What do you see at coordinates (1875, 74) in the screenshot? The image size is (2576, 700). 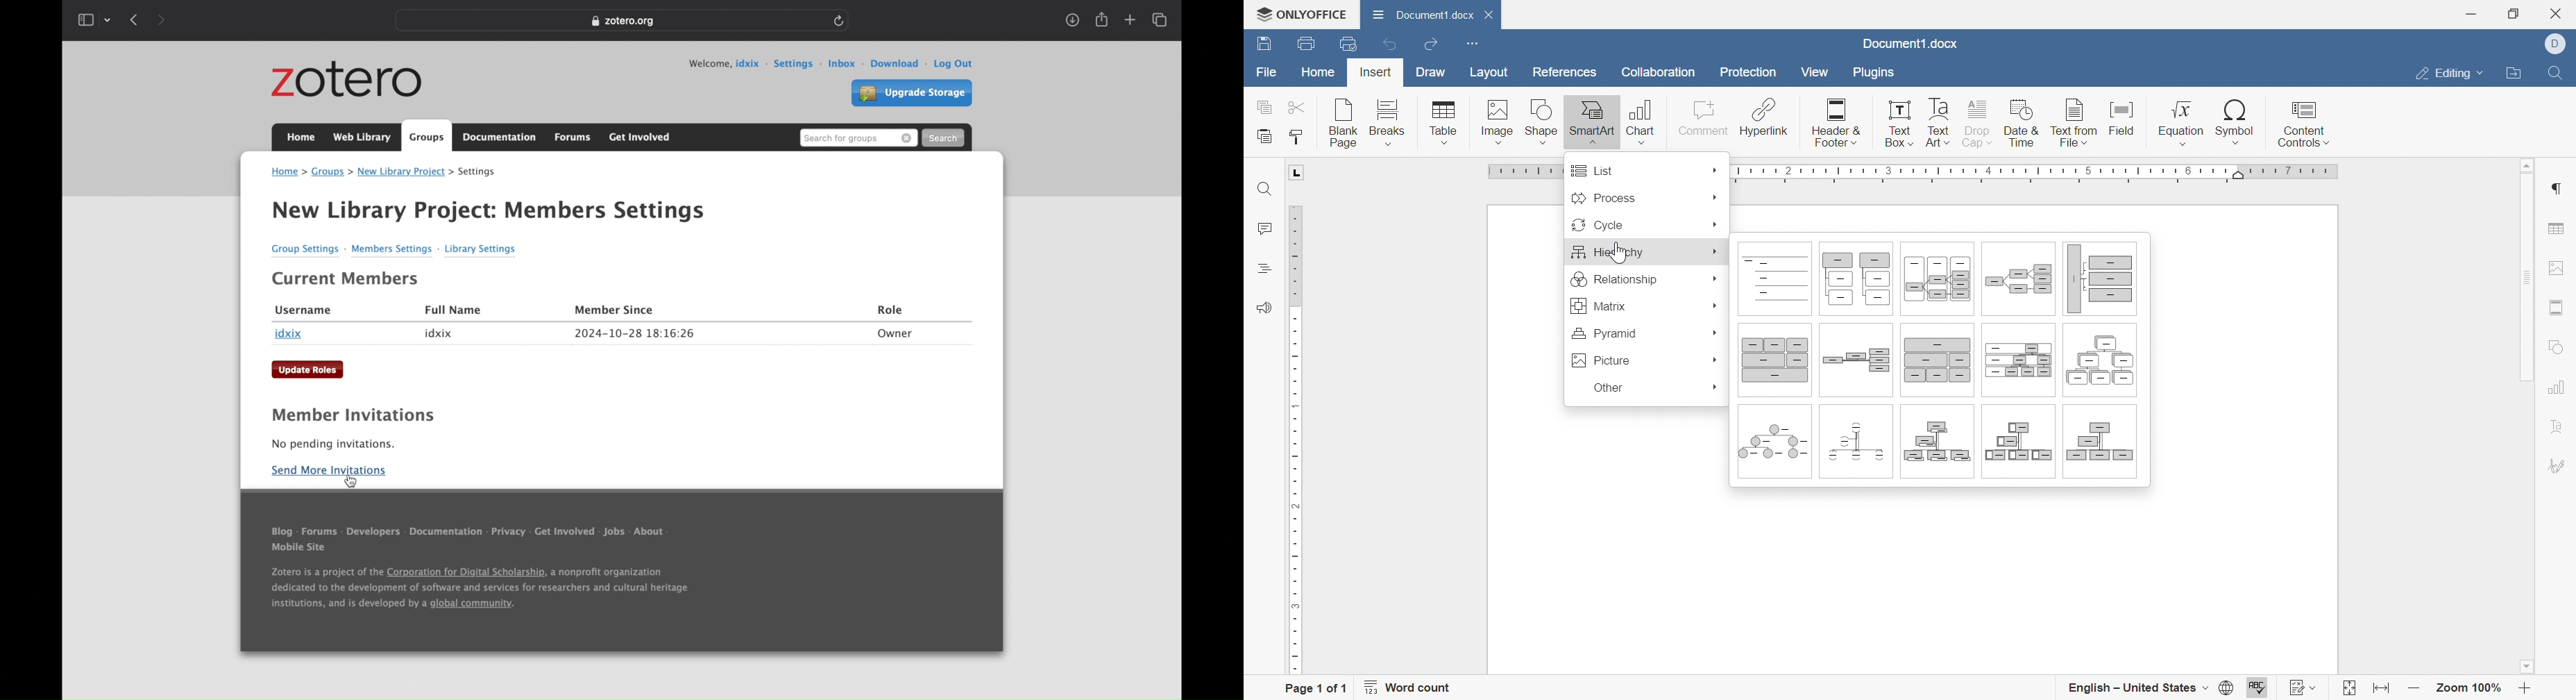 I see `Plugins` at bounding box center [1875, 74].